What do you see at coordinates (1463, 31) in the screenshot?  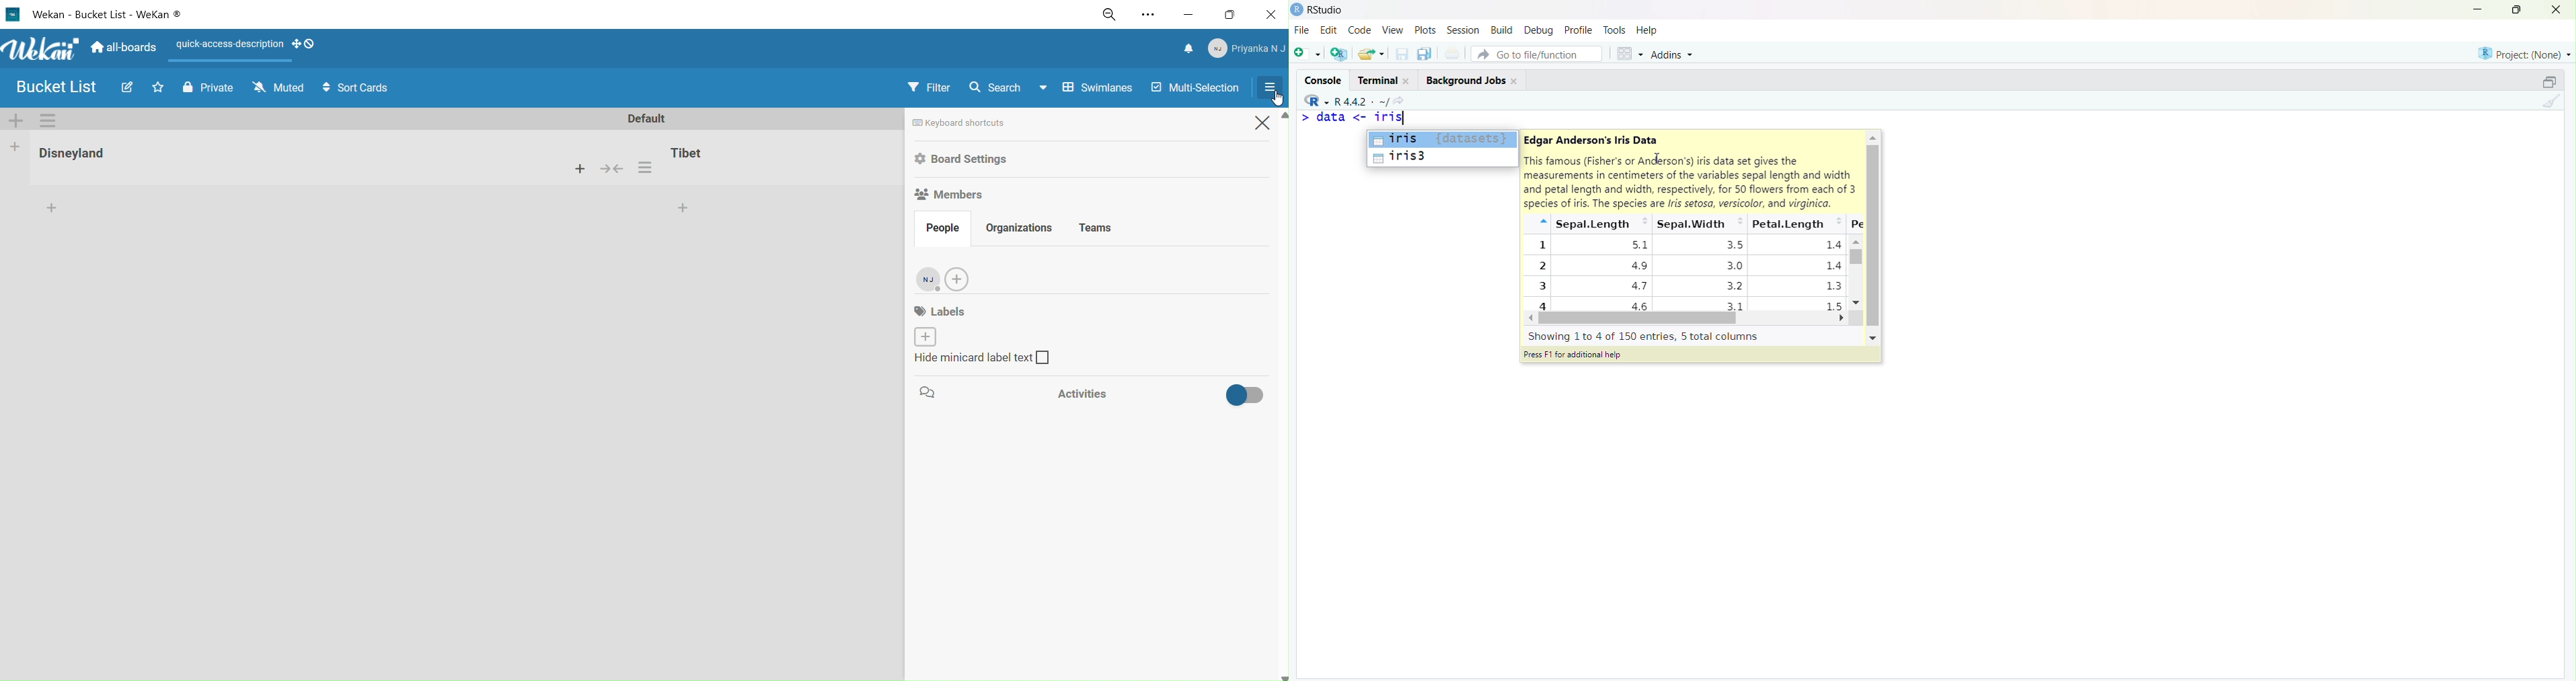 I see `Session` at bounding box center [1463, 31].